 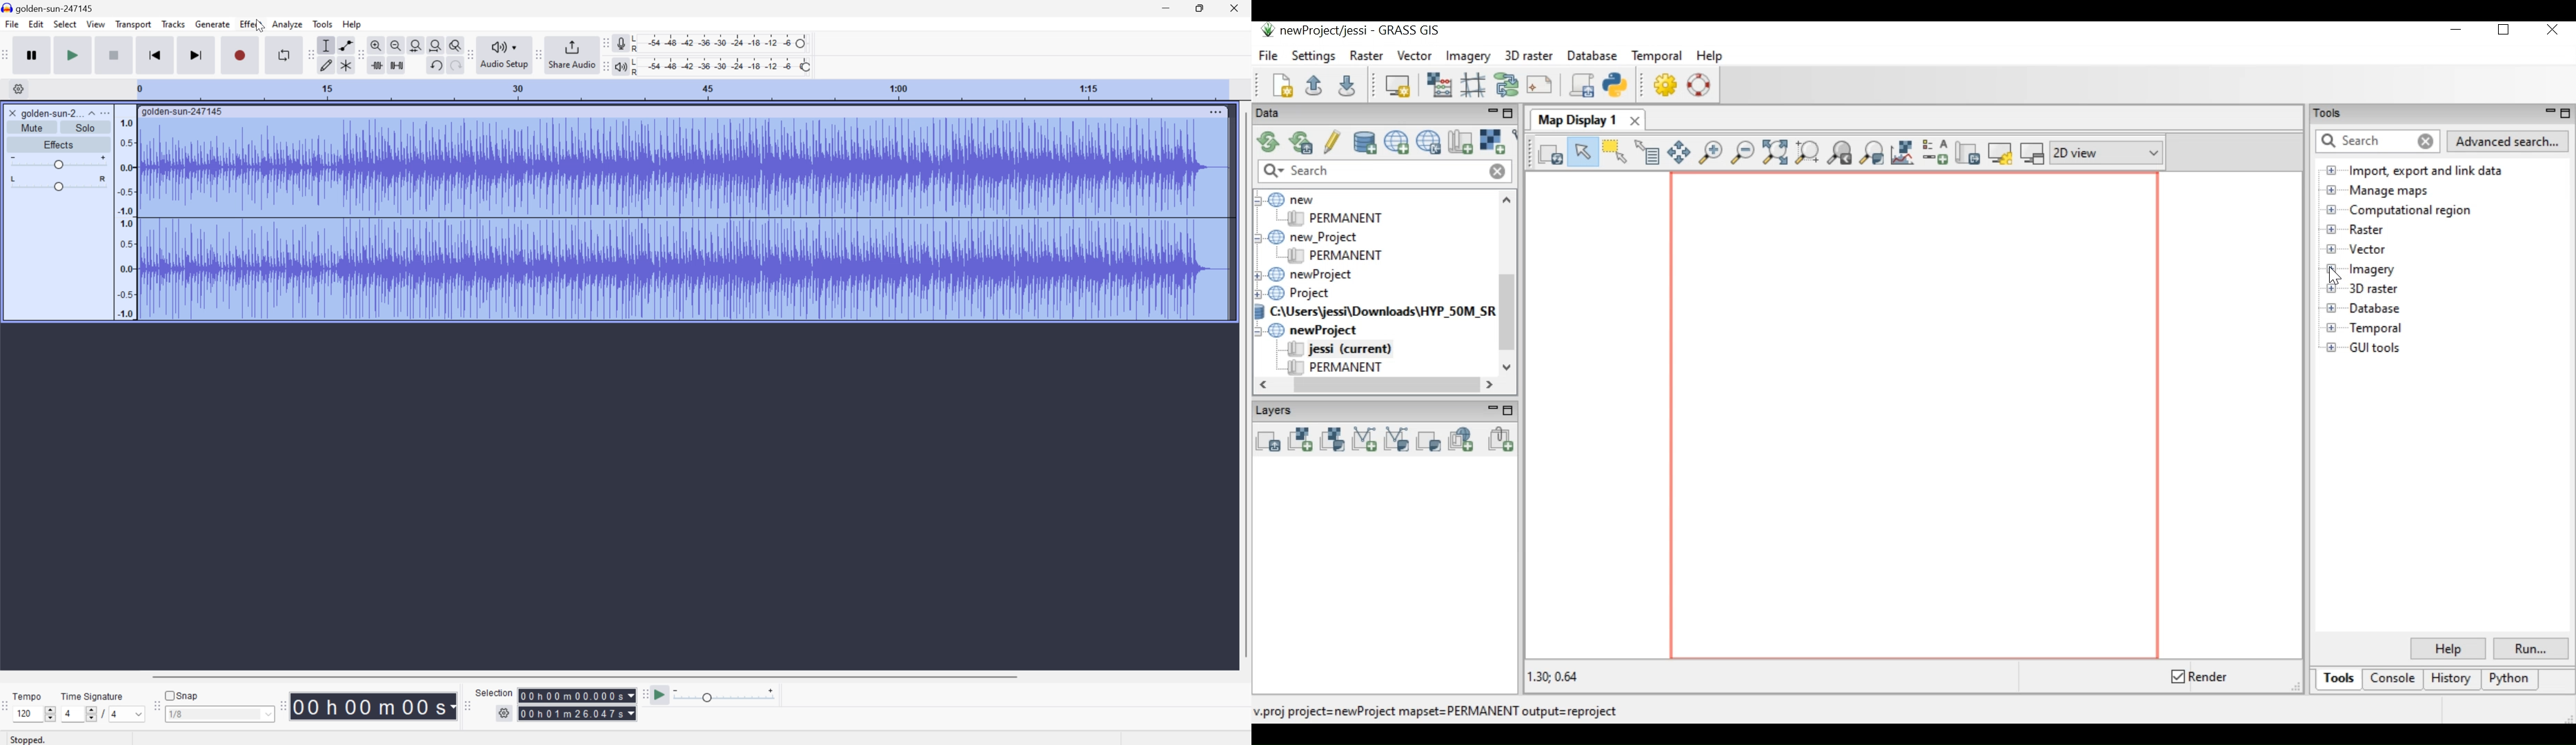 I want to click on Skip to end, so click(x=197, y=54).